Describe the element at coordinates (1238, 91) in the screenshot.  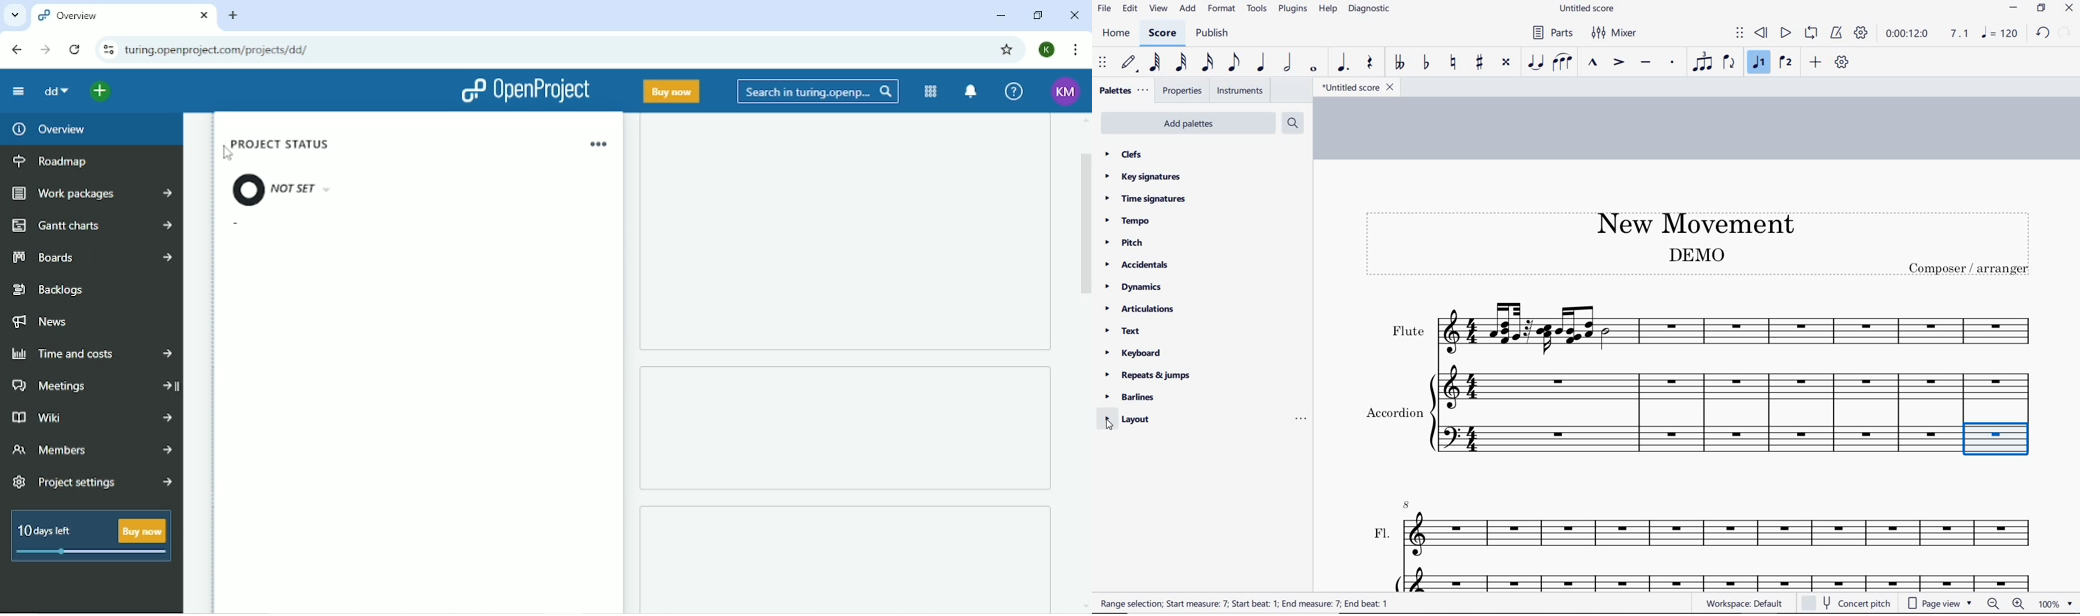
I see `instruments` at that location.